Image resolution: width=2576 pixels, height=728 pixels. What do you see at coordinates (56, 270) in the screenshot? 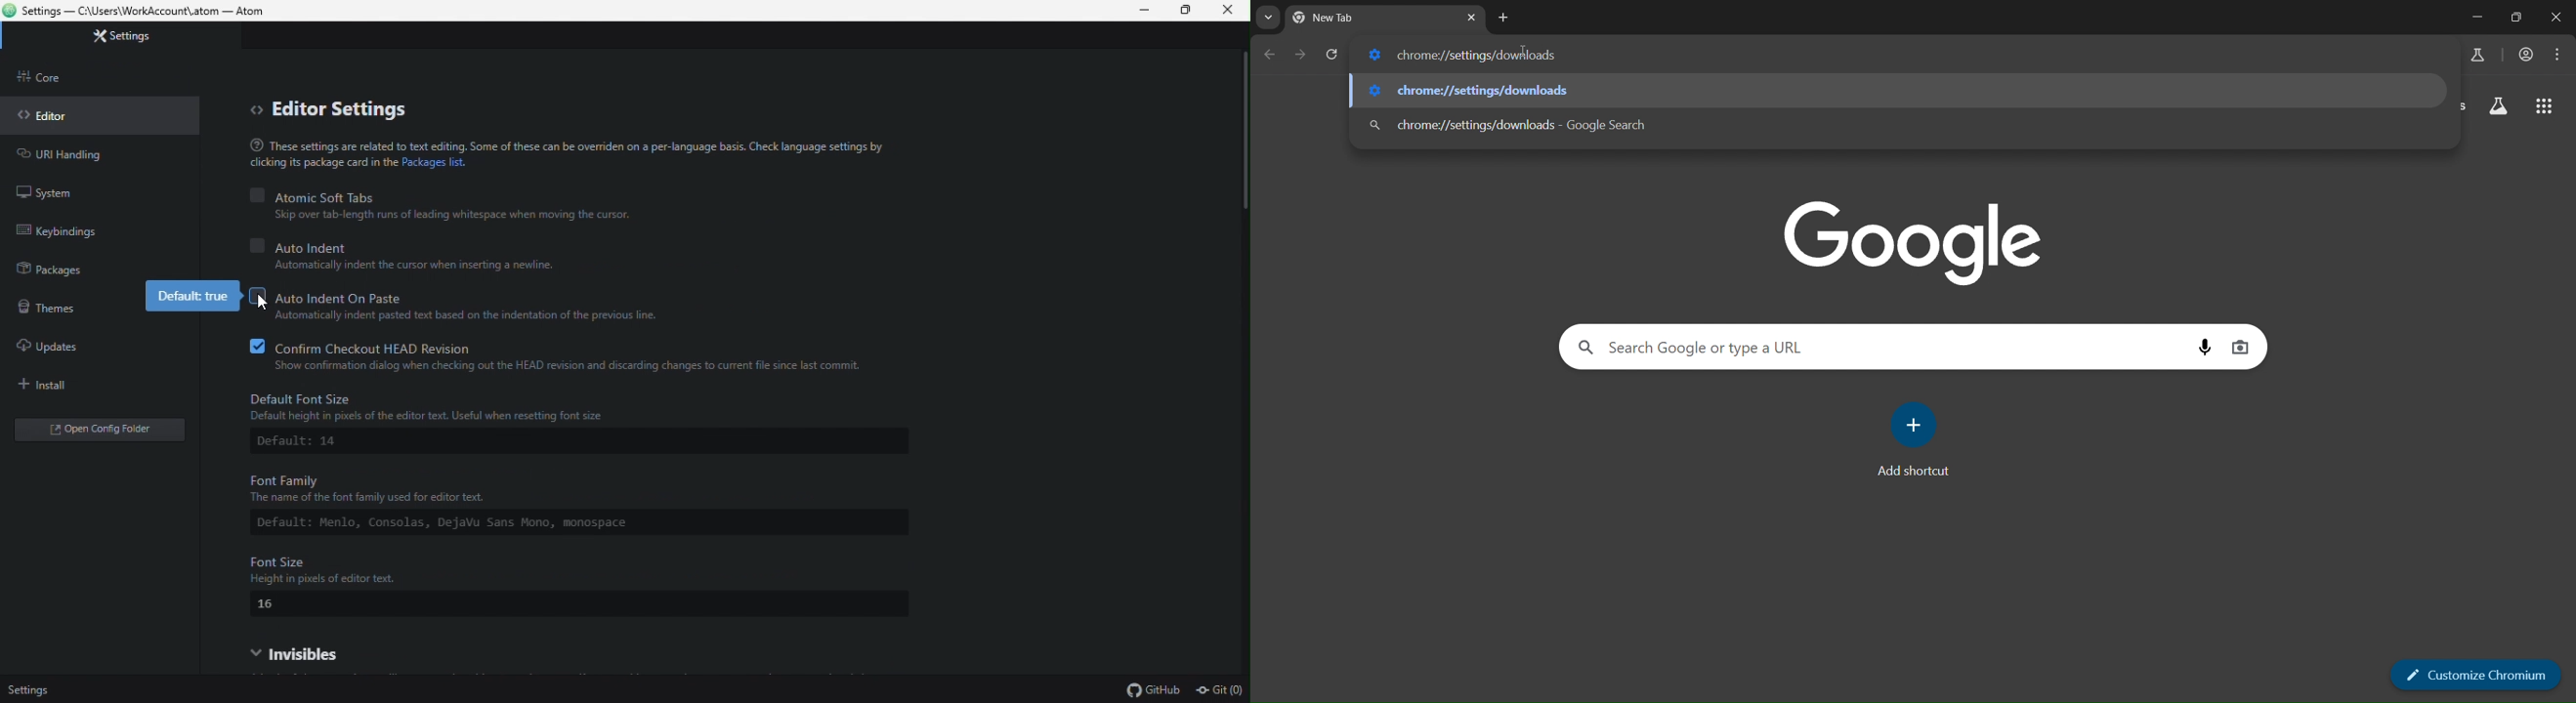
I see `Packages` at bounding box center [56, 270].